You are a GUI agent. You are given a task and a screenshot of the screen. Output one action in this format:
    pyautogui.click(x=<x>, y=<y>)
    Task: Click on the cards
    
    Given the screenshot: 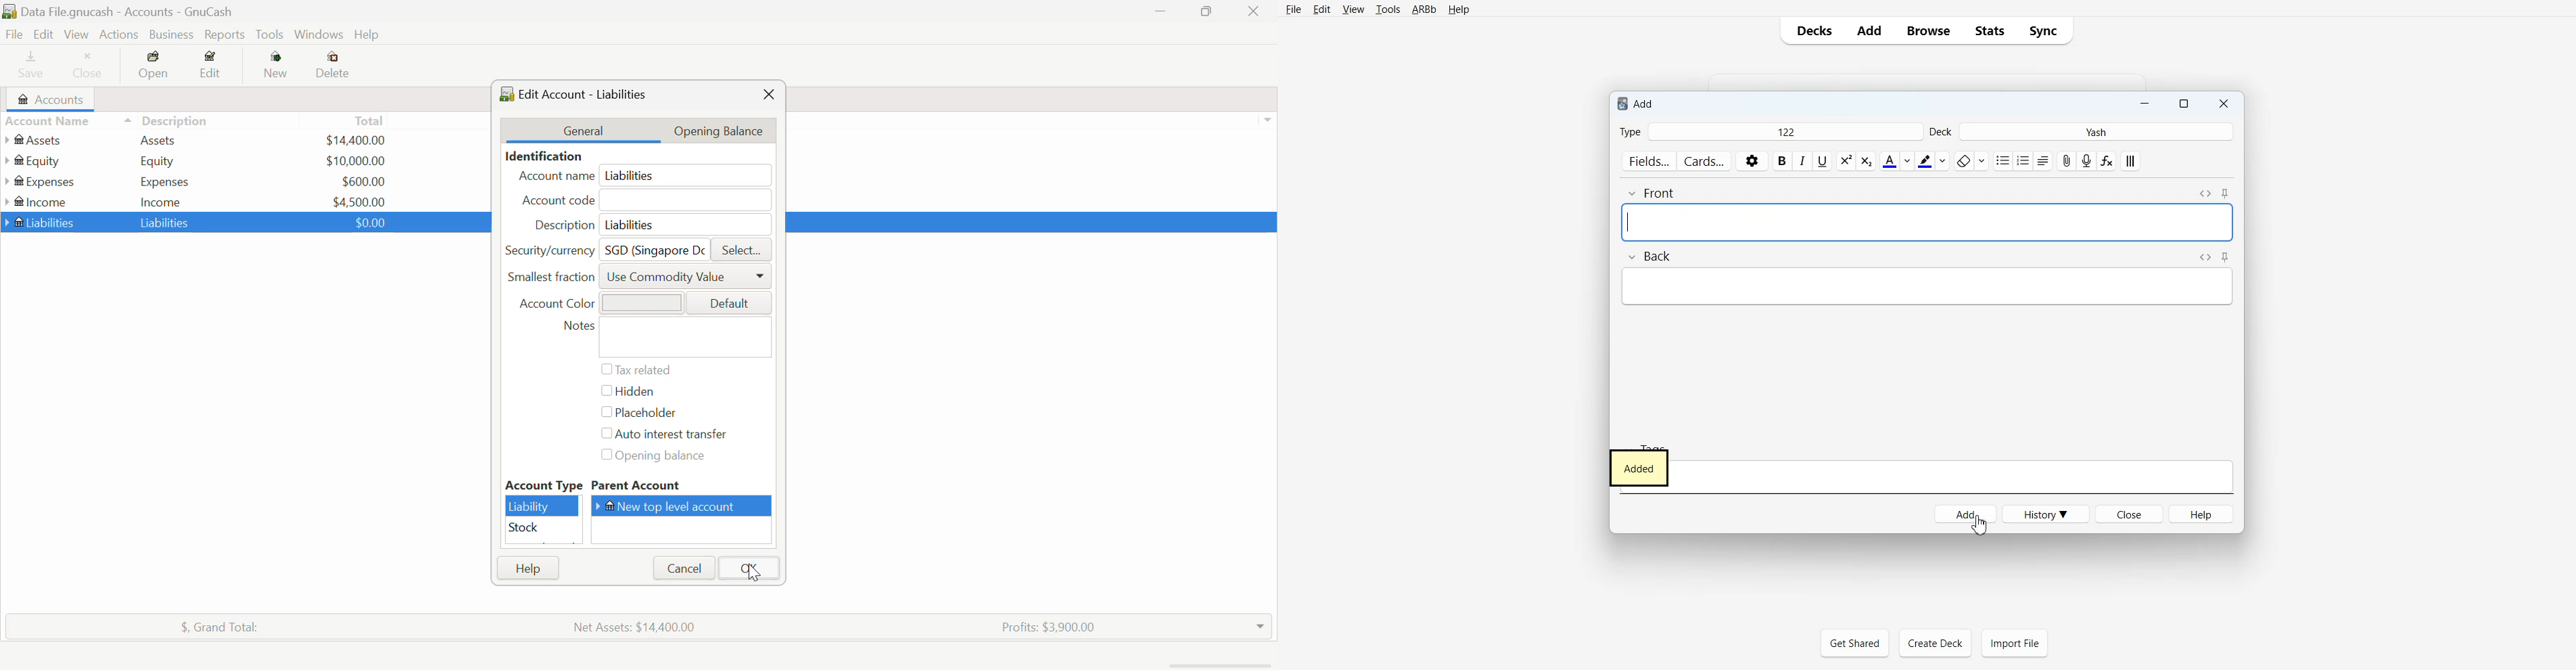 What is the action you would take?
    pyautogui.click(x=1708, y=160)
    